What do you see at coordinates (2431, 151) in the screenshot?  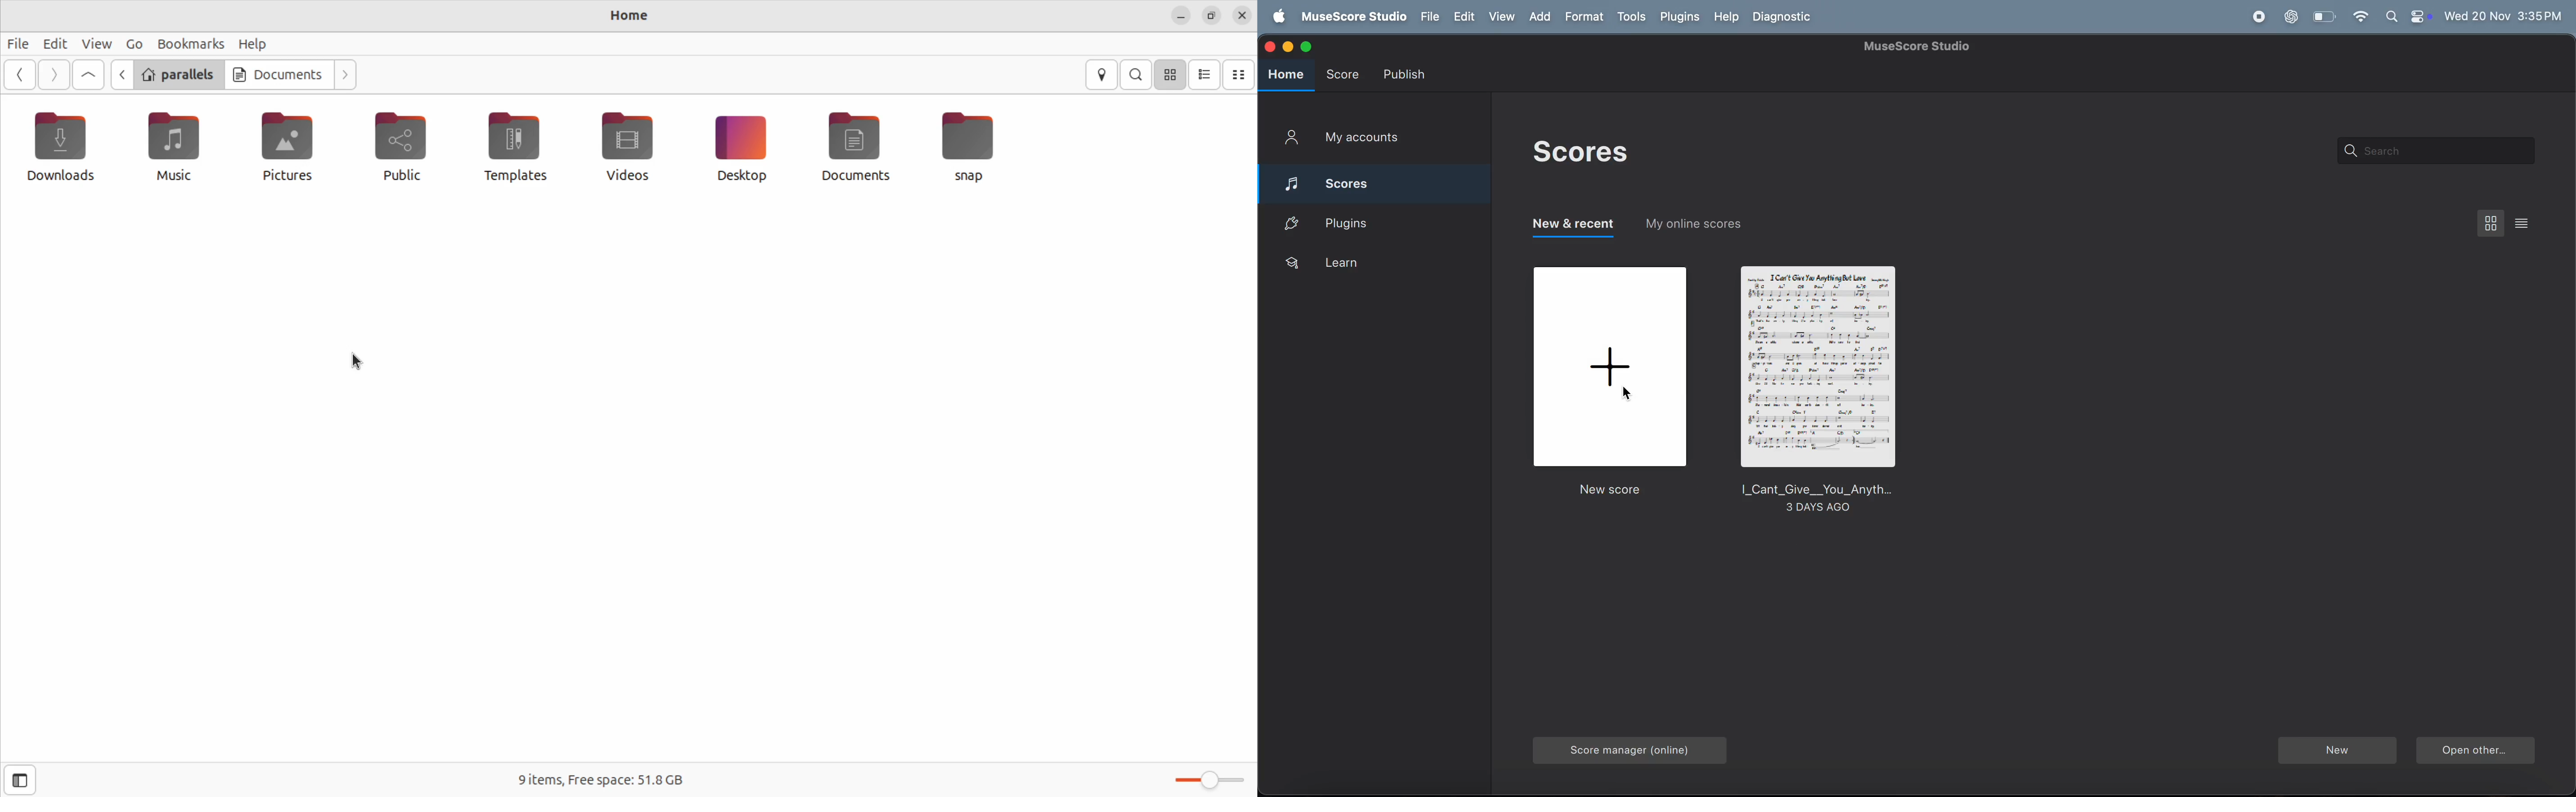 I see `search` at bounding box center [2431, 151].